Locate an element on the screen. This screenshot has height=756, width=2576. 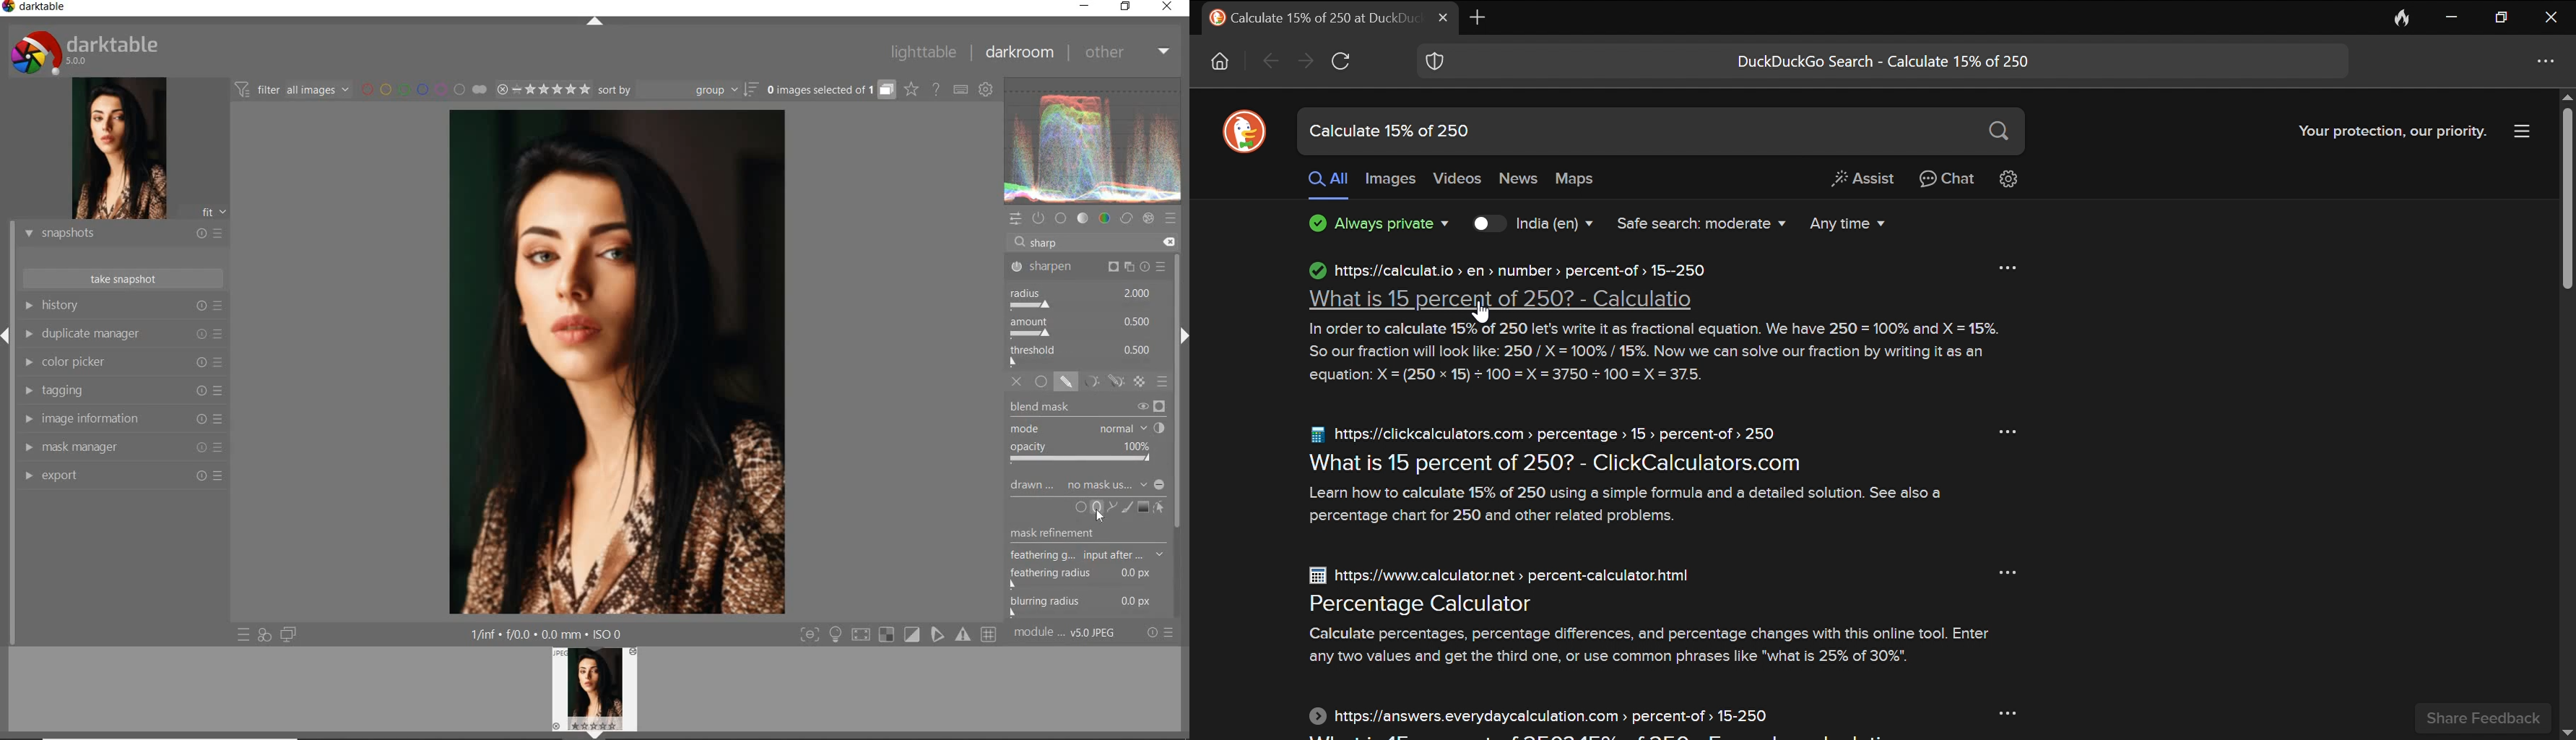
add path is located at coordinates (1113, 507).